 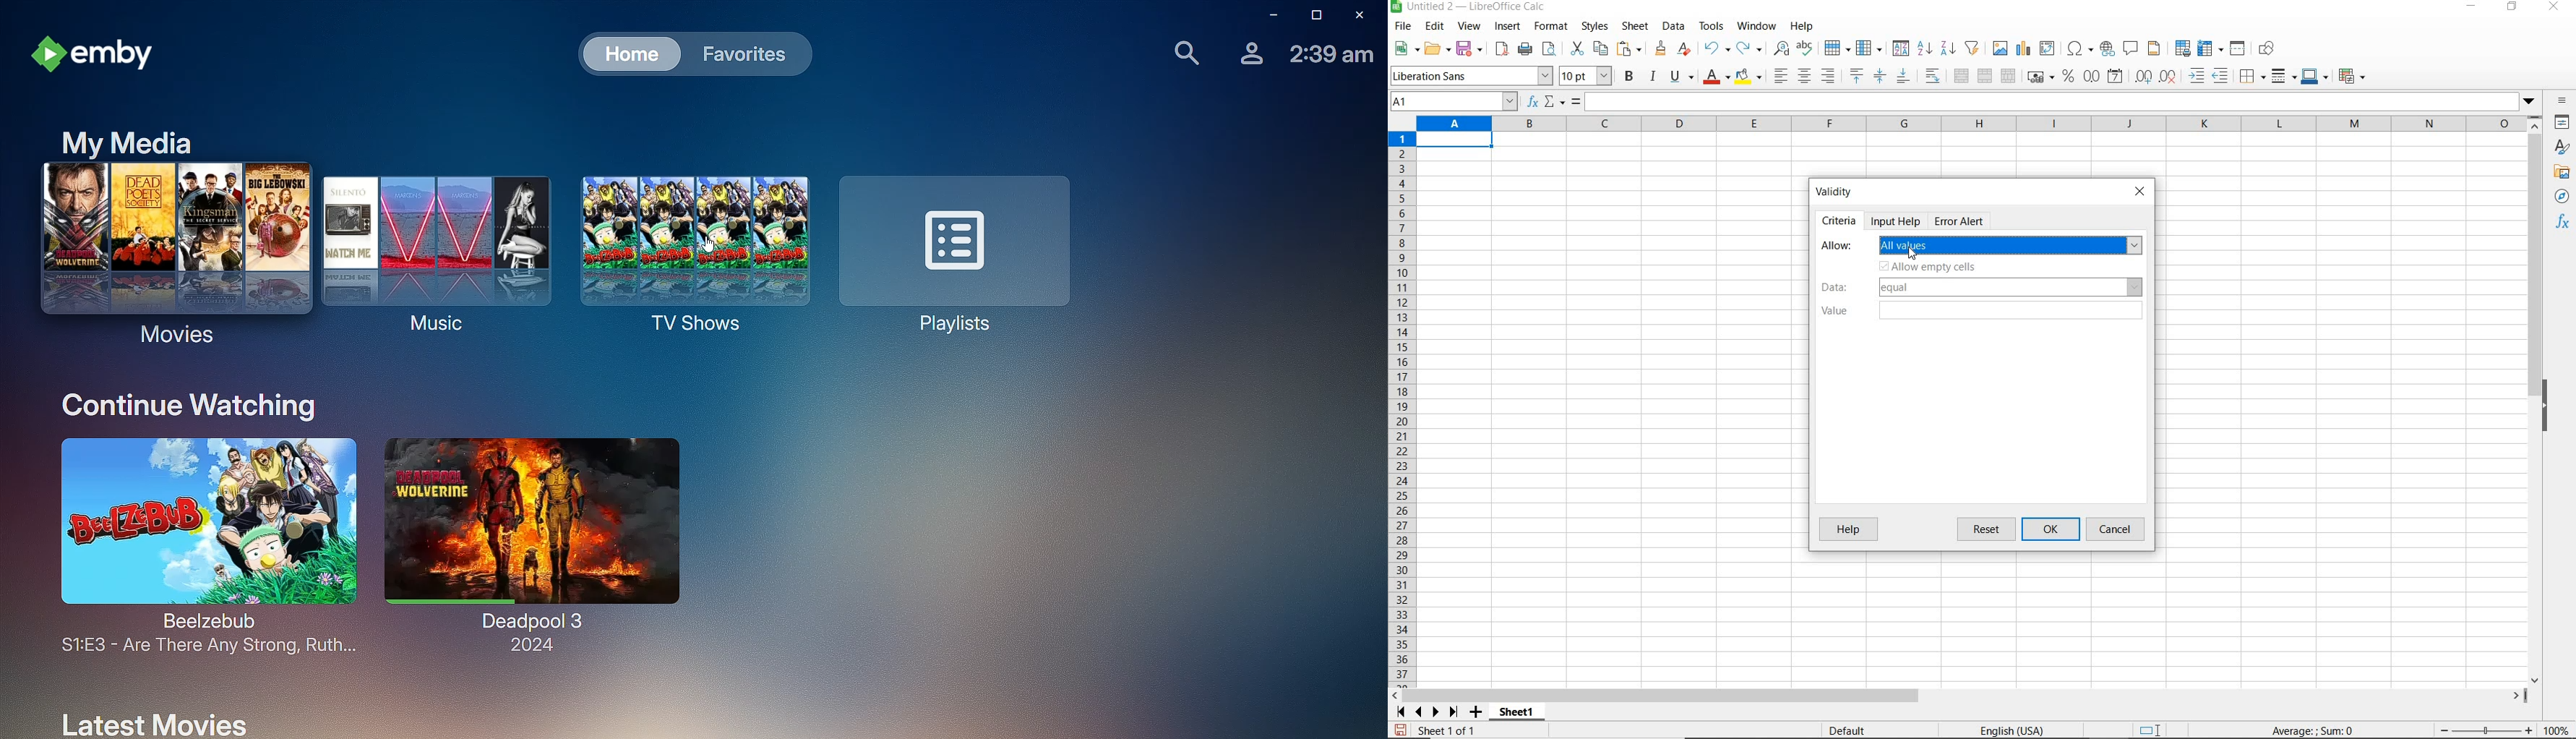 What do you see at coordinates (1856, 76) in the screenshot?
I see `align top` at bounding box center [1856, 76].